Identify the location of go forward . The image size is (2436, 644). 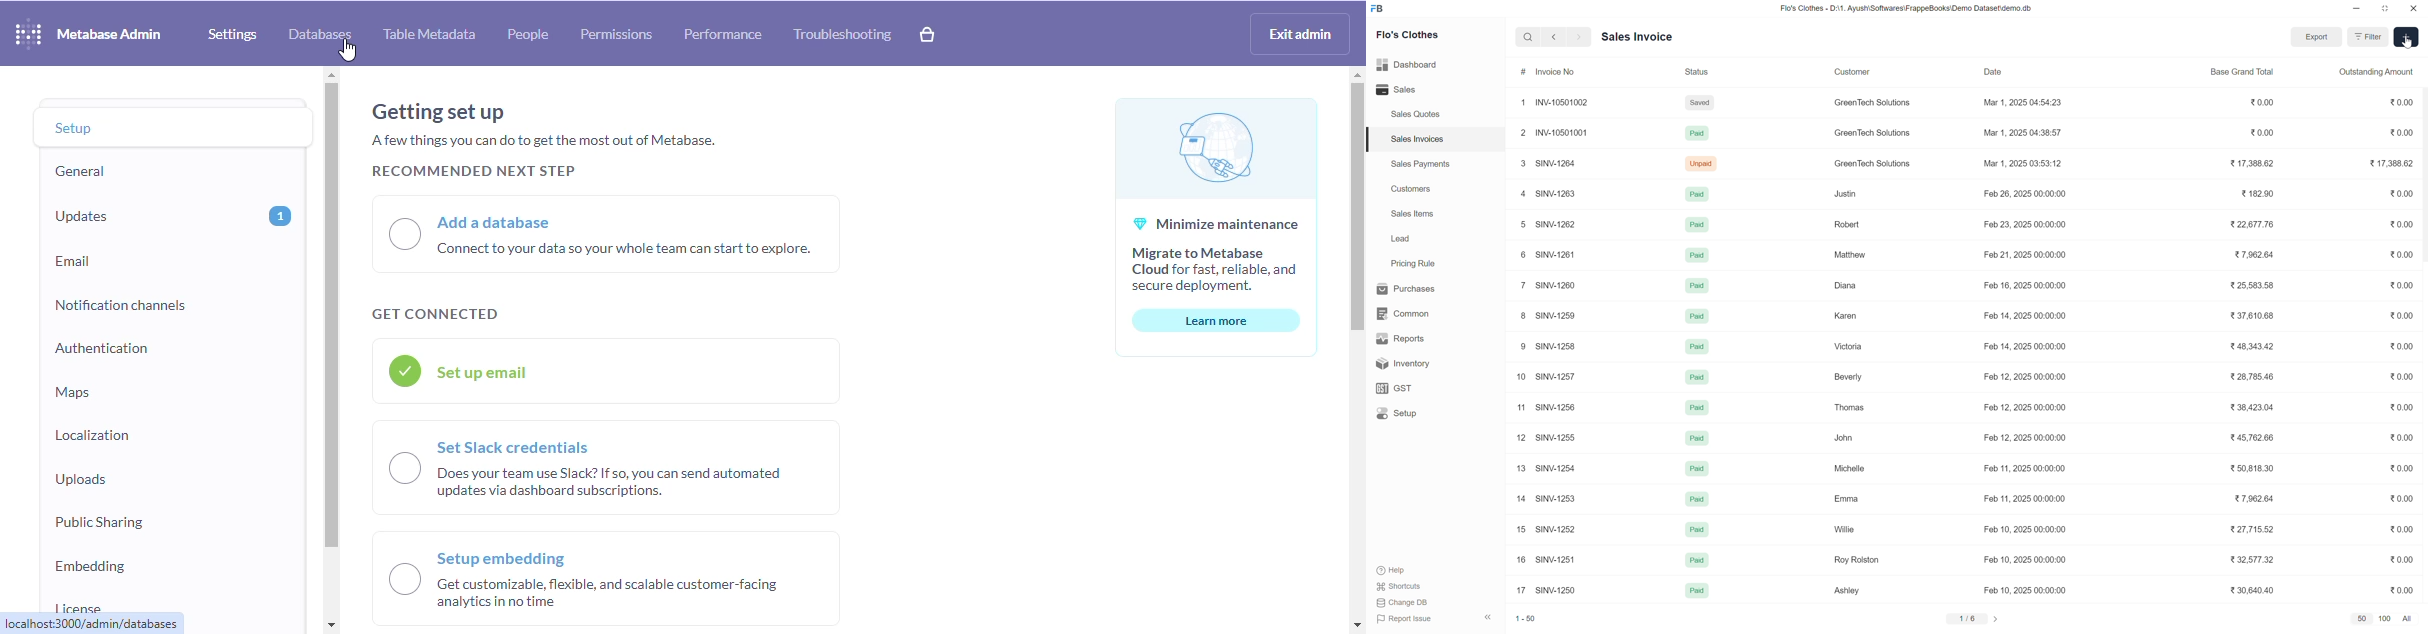
(1577, 39).